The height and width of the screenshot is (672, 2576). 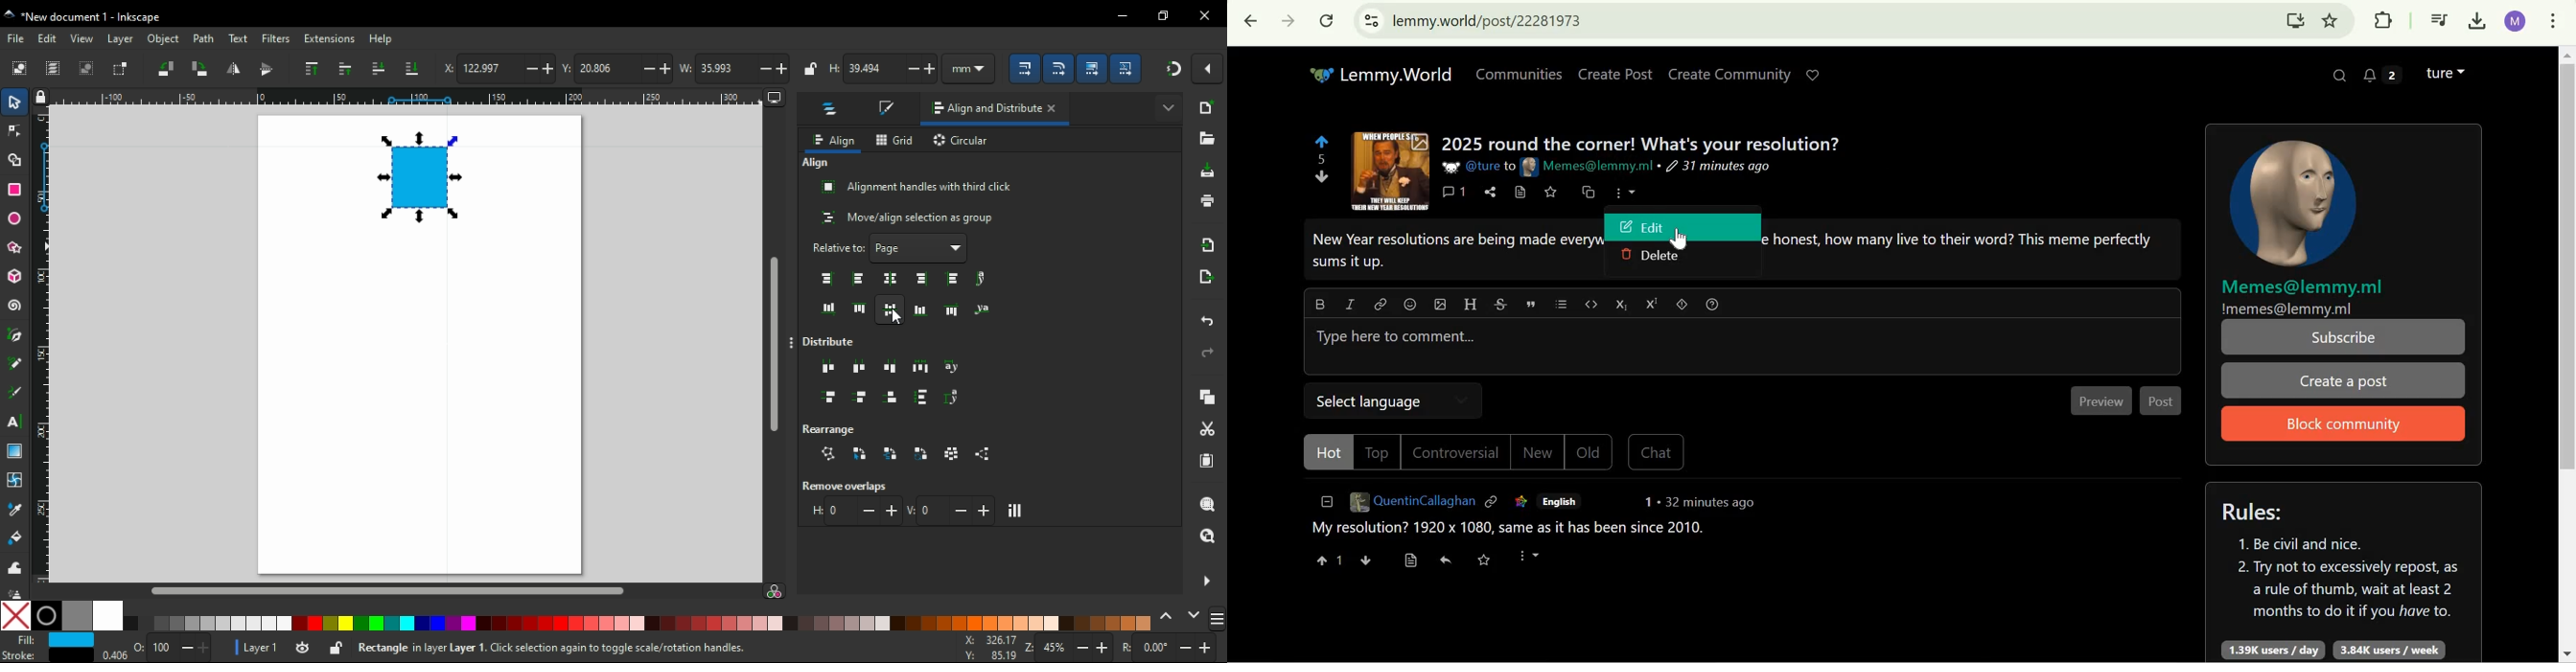 I want to click on color palette, so click(x=640, y=624).